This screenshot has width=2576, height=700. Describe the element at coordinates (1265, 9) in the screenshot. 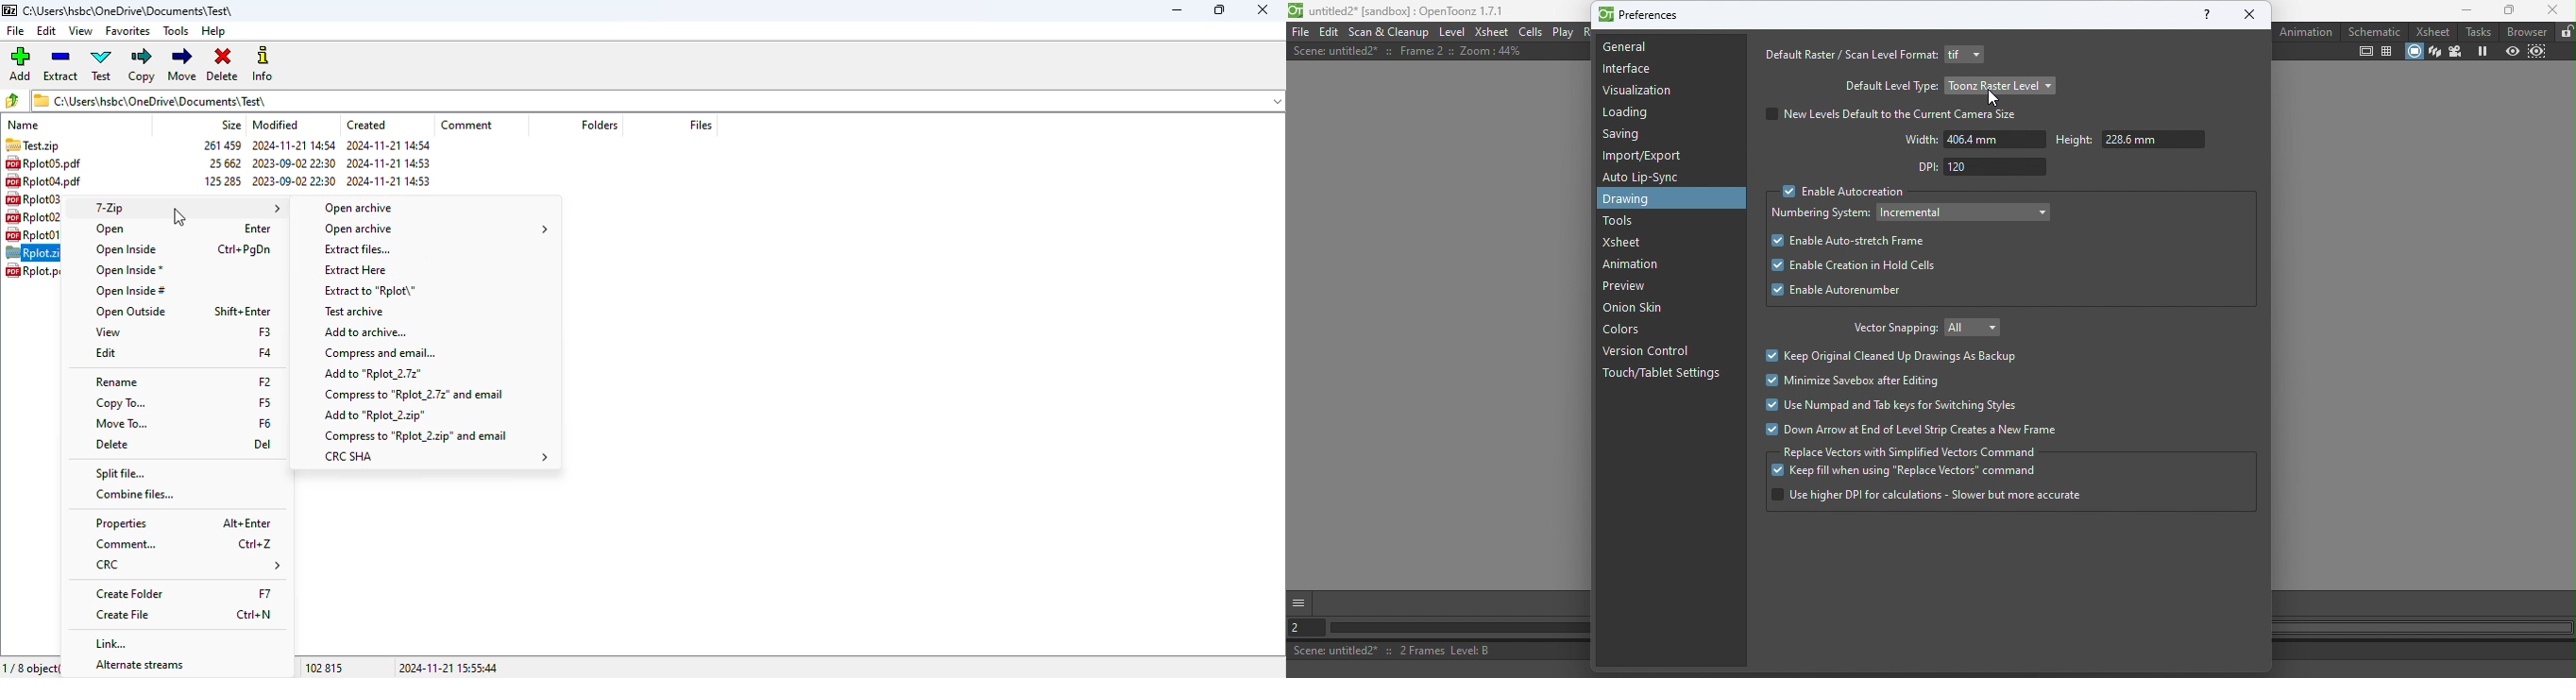

I see `close` at that location.